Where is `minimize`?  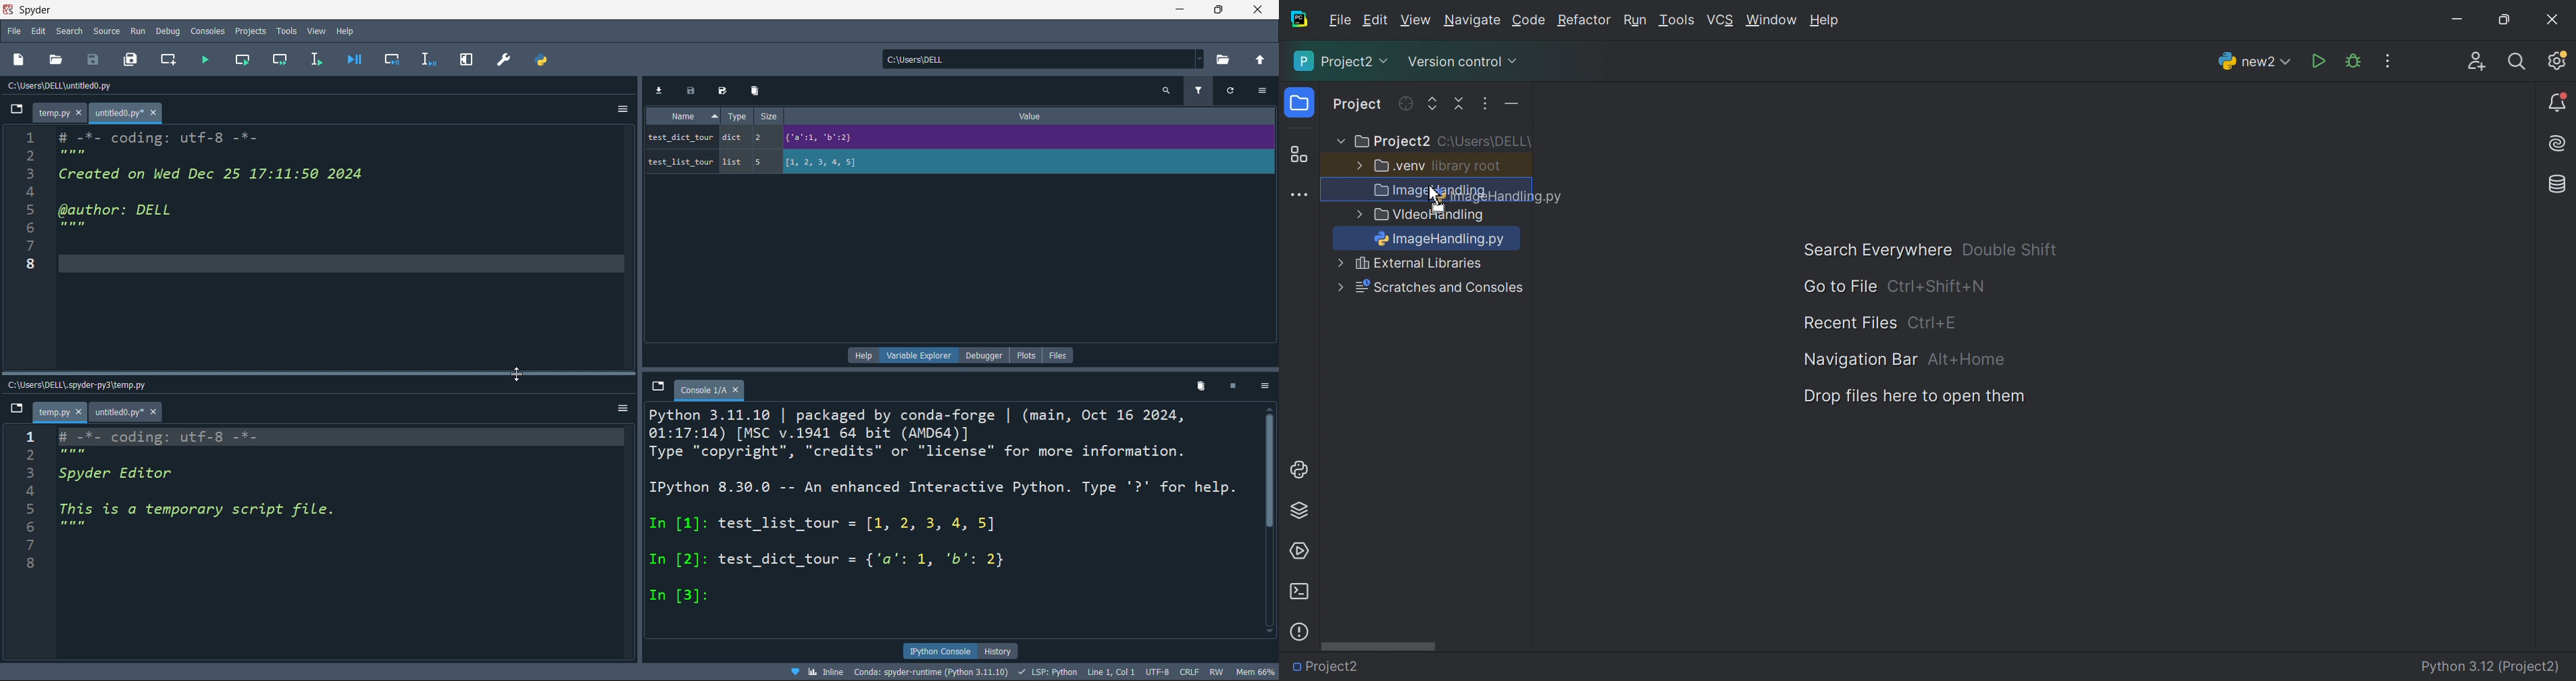 minimize is located at coordinates (1178, 10).